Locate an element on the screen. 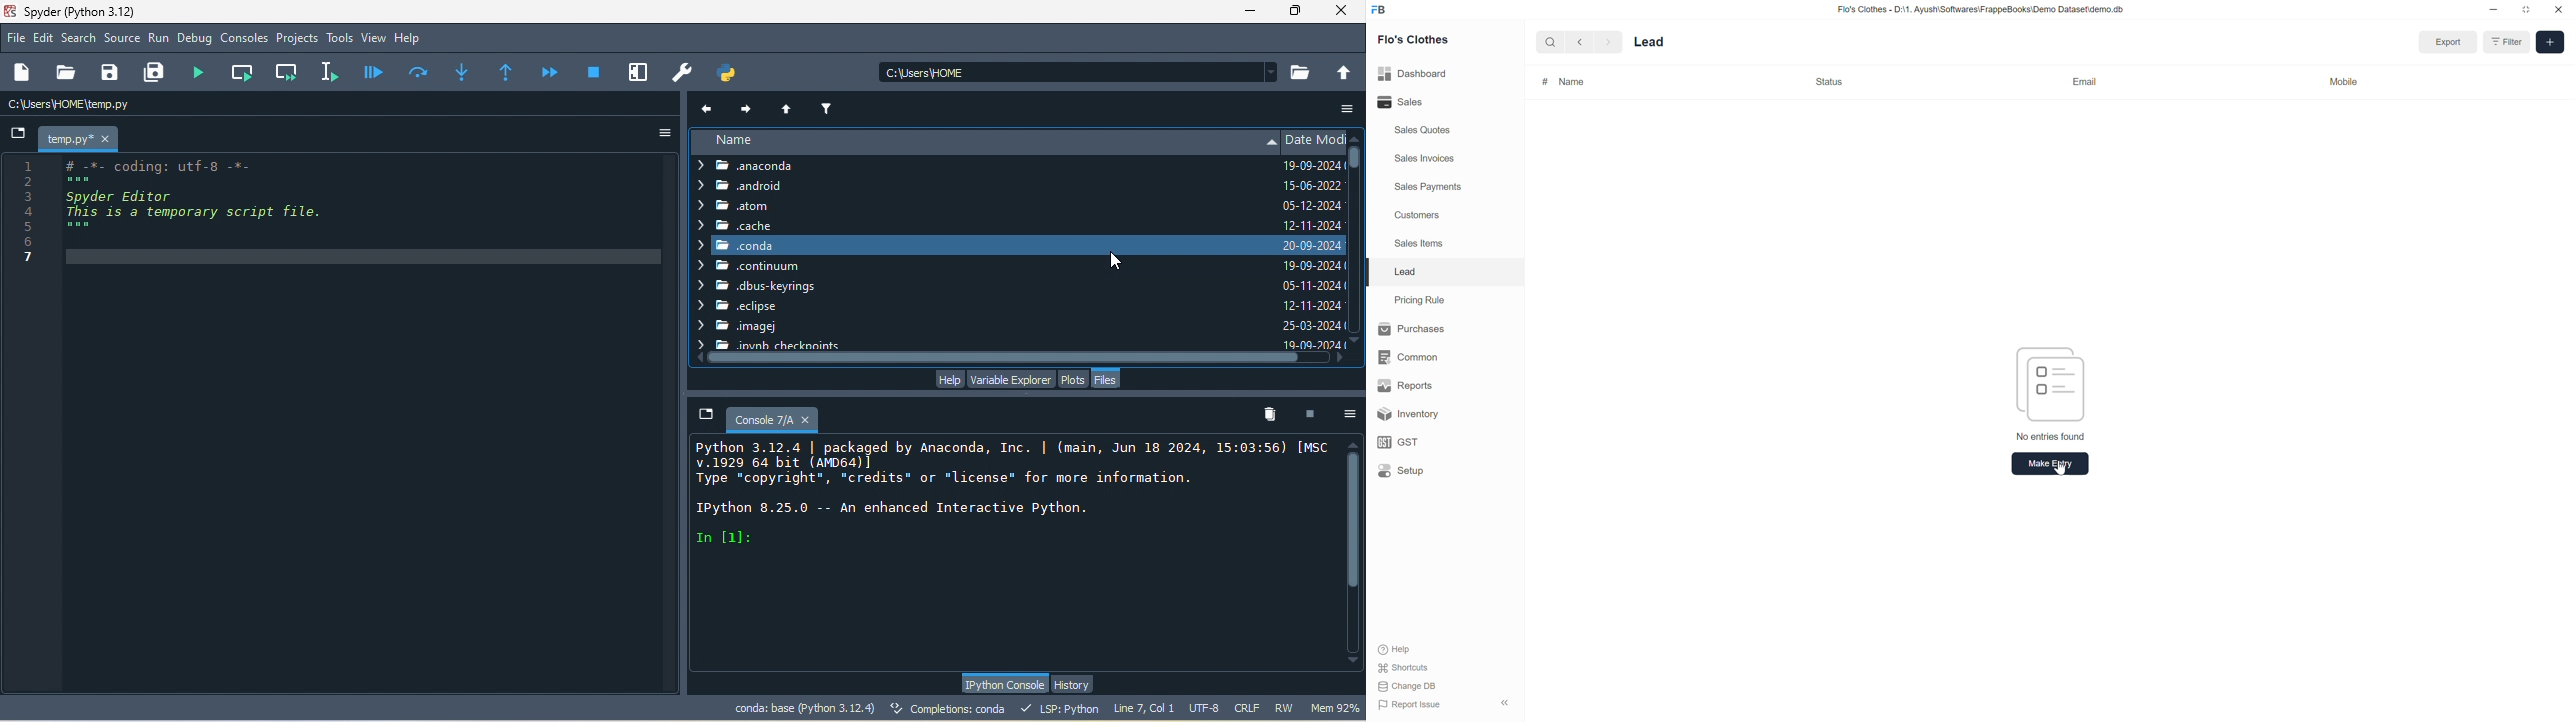  source is located at coordinates (123, 40).